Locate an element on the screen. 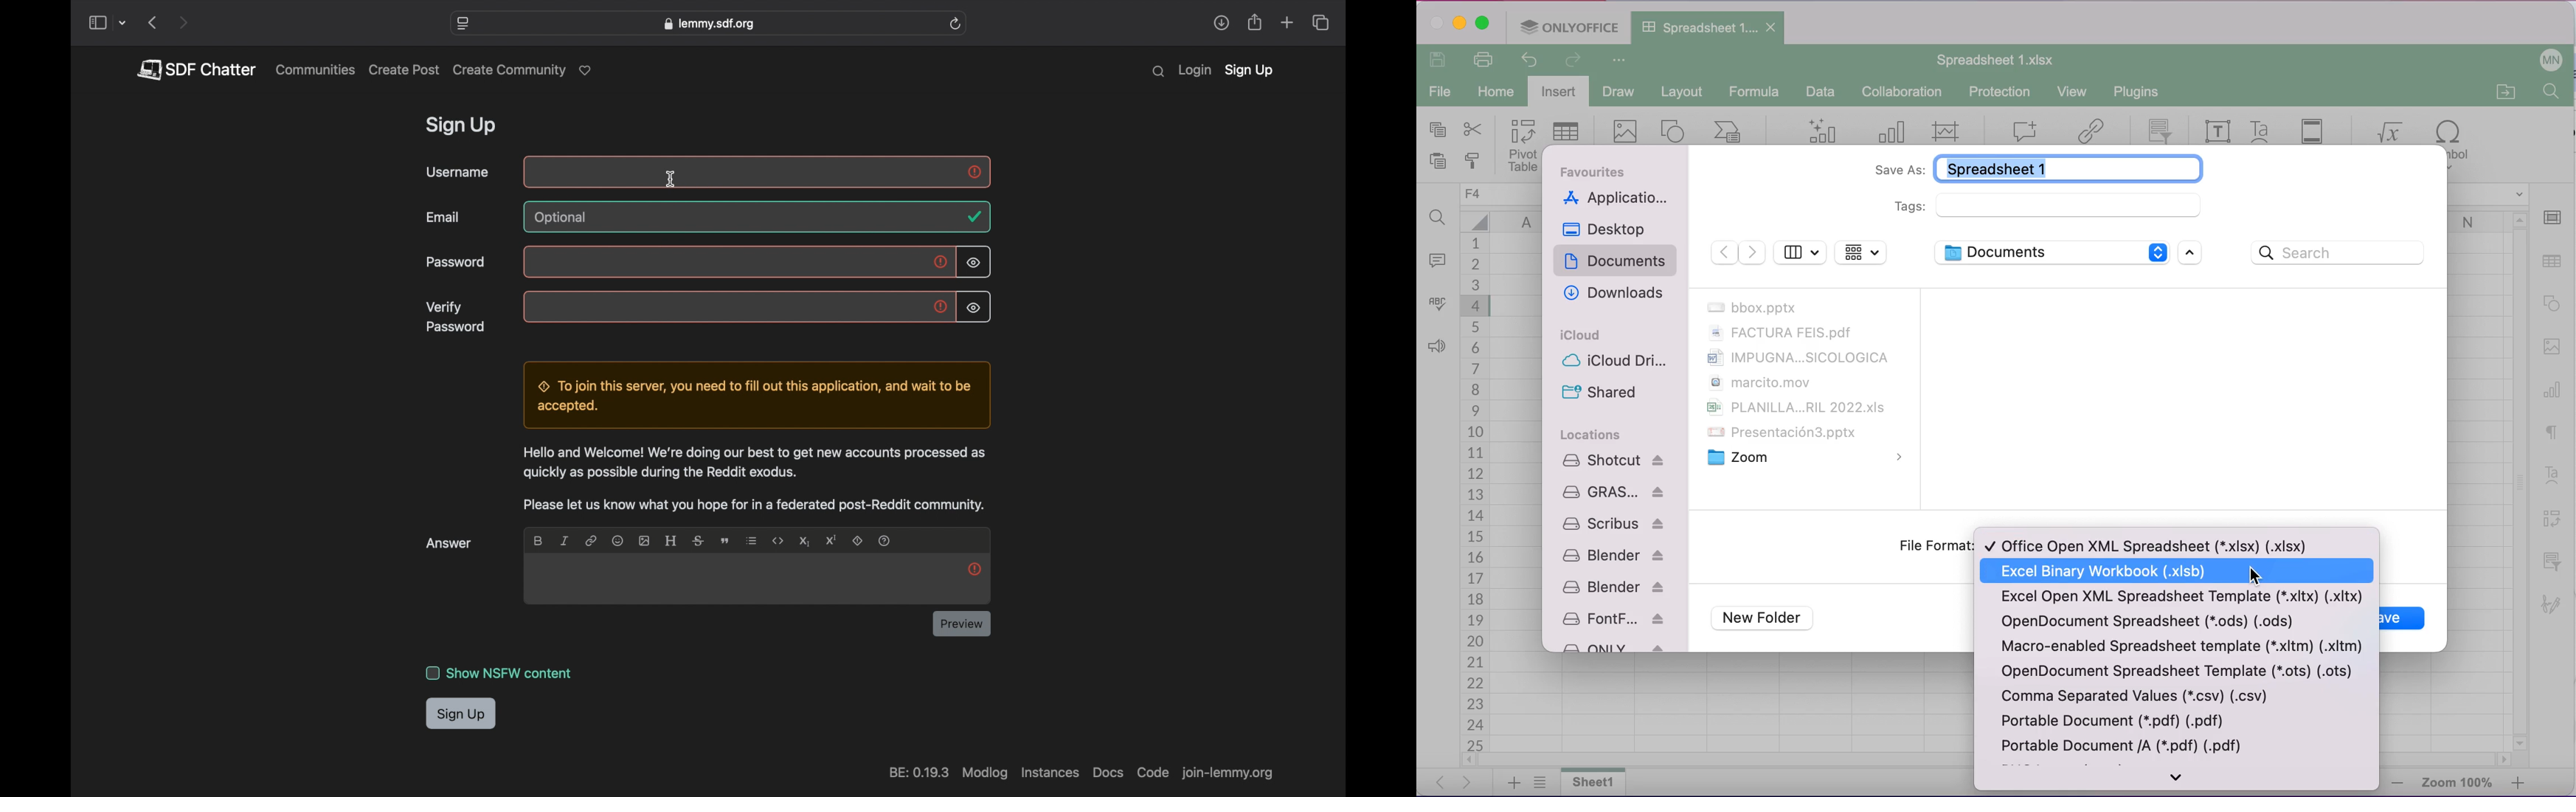 Image resolution: width=2576 pixels, height=812 pixels. keep scrolling is located at coordinates (2181, 779).